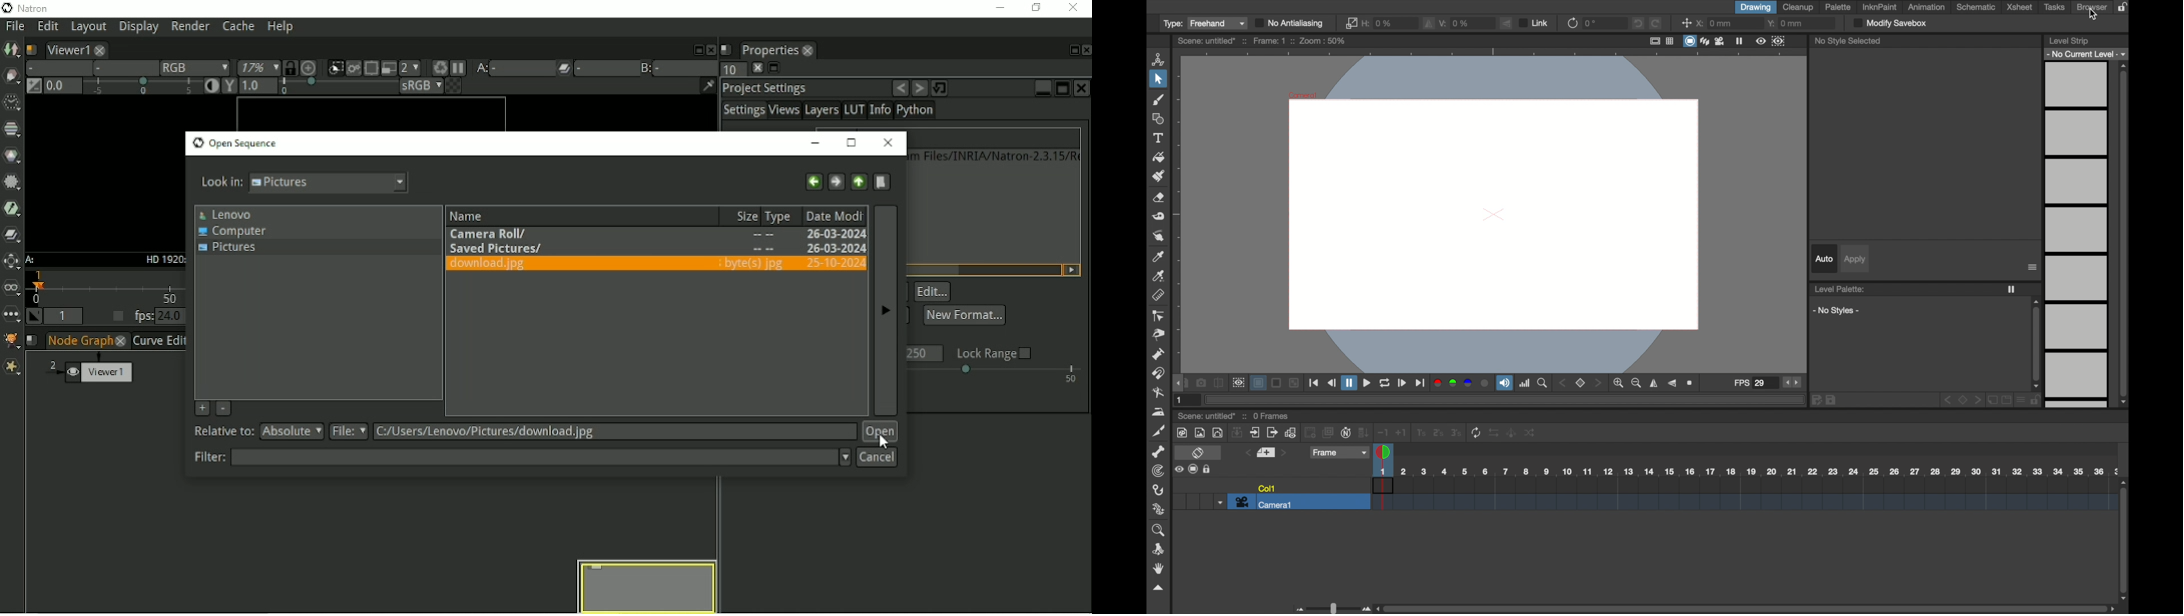  What do you see at coordinates (2092, 7) in the screenshot?
I see `browser` at bounding box center [2092, 7].